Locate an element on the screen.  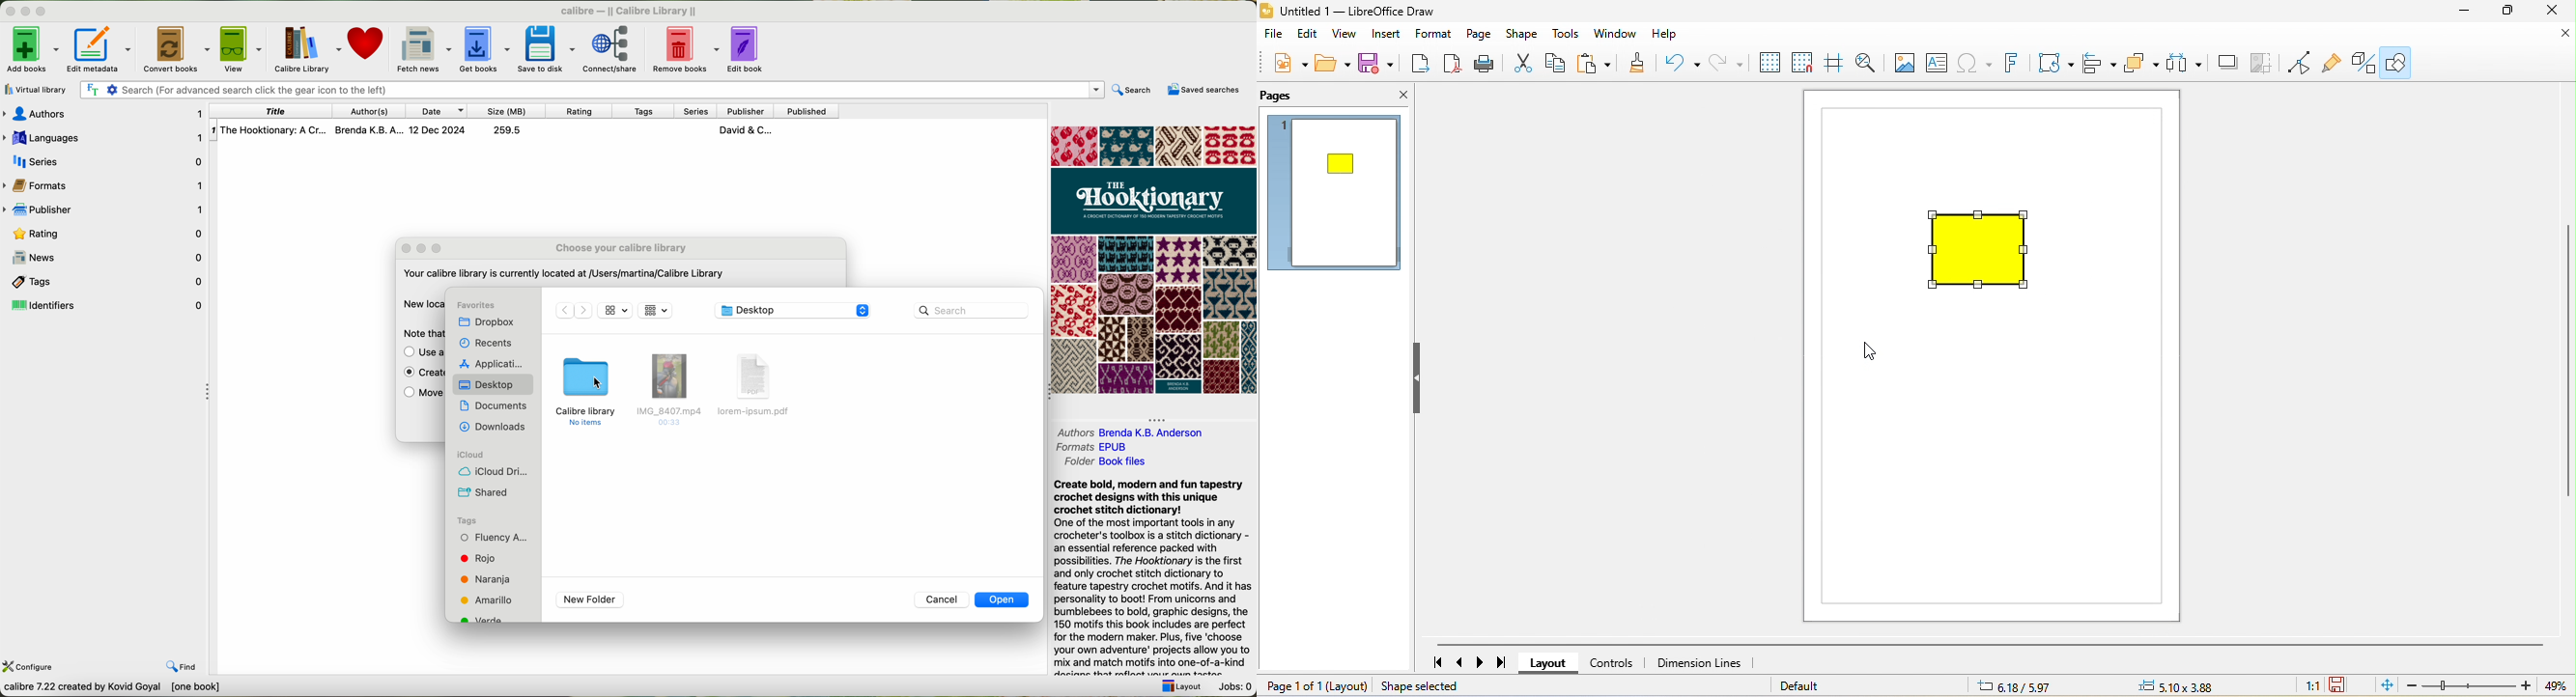
text box is located at coordinates (1939, 62).